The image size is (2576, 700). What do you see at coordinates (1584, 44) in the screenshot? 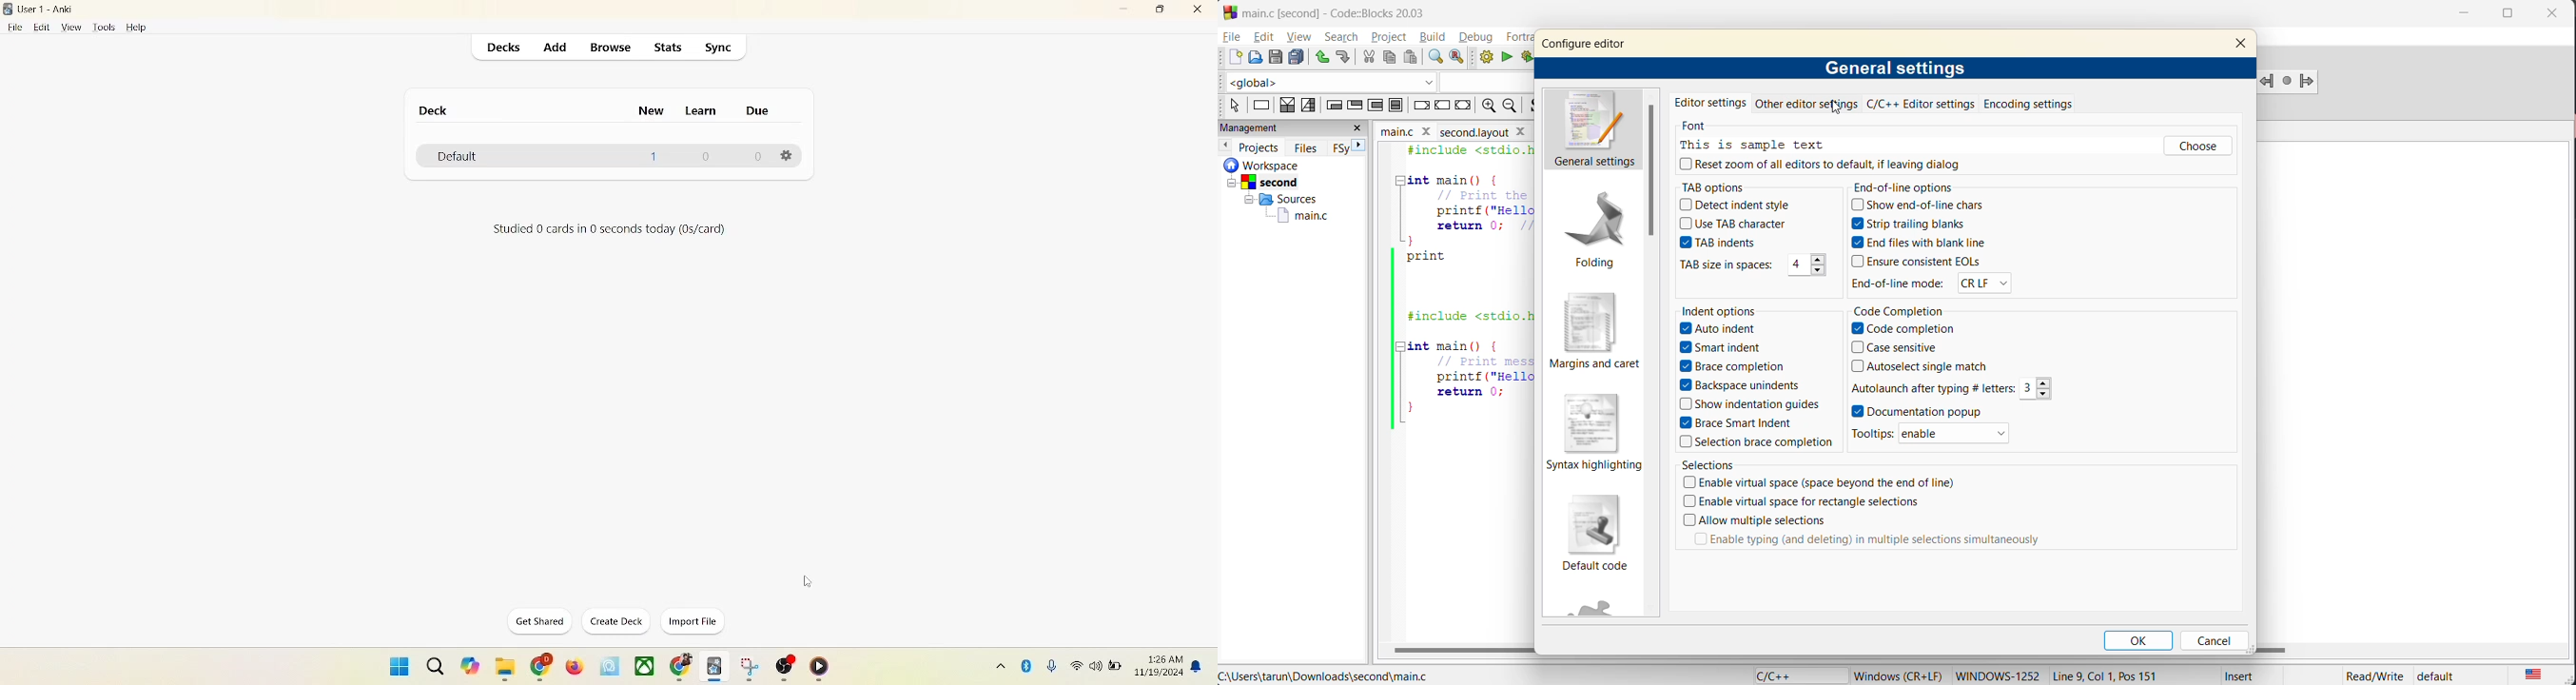
I see `configure editor` at bounding box center [1584, 44].